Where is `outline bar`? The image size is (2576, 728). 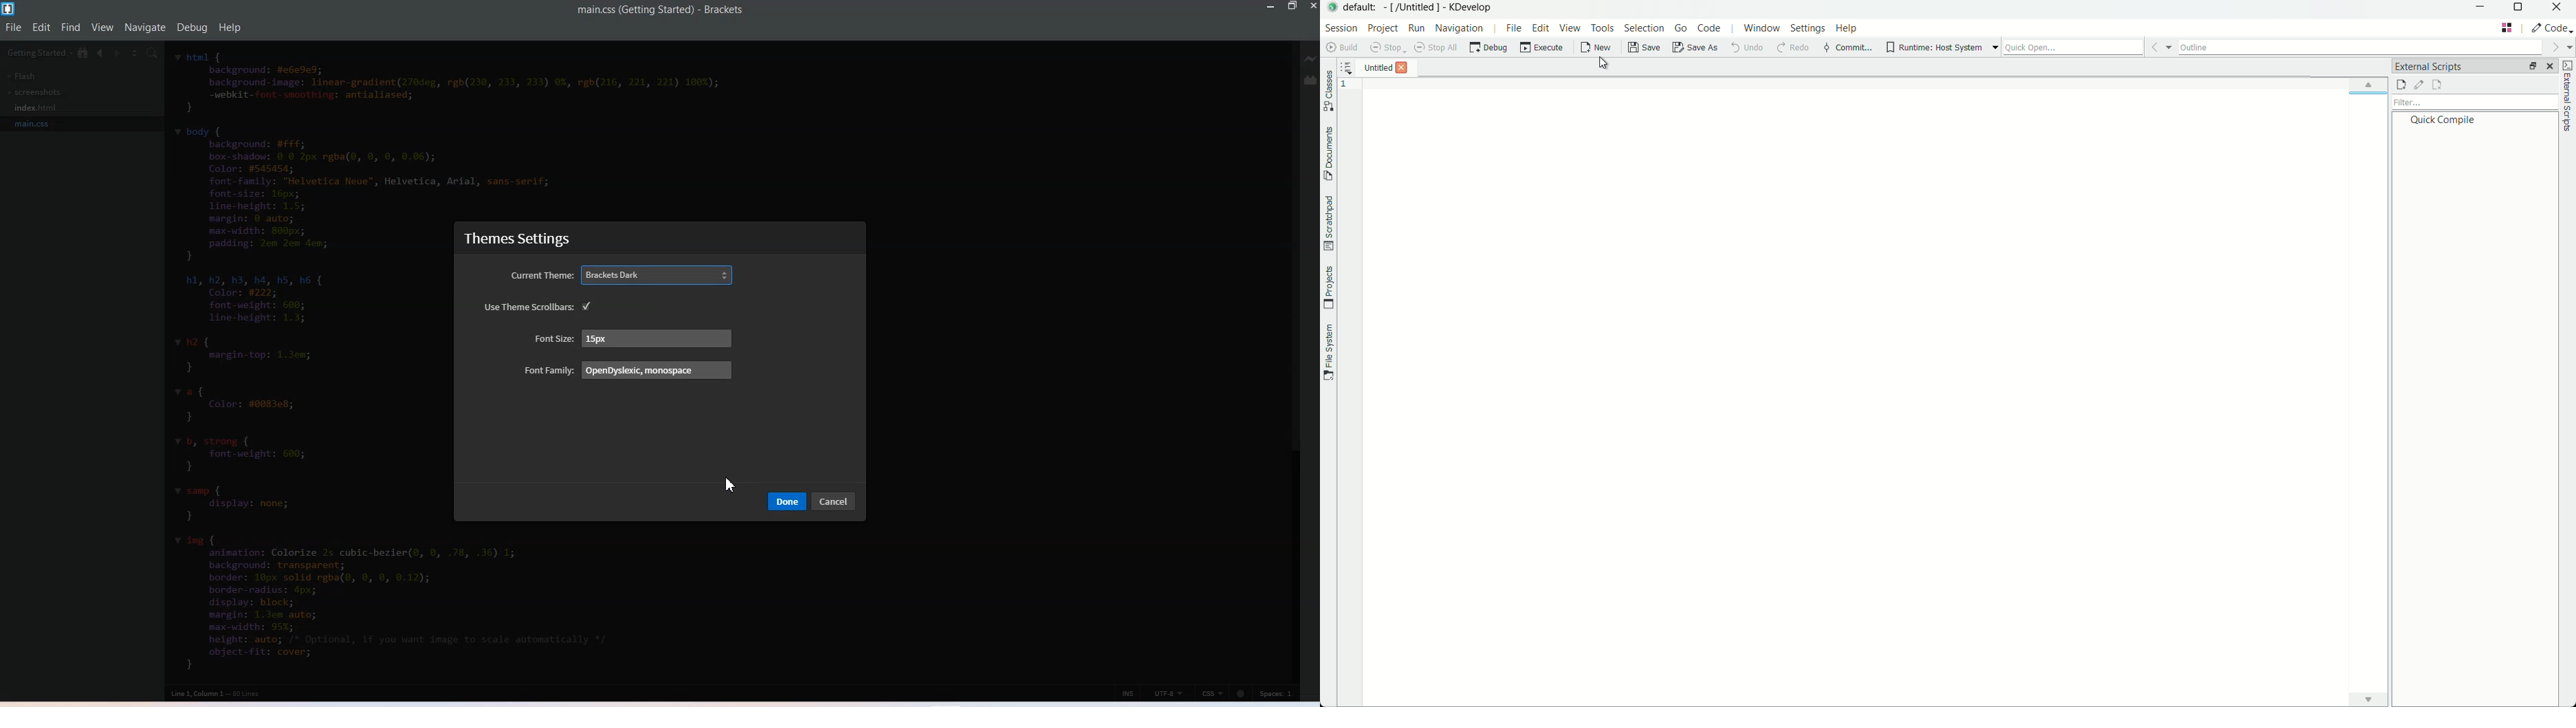
outline bar is located at coordinates (2375, 48).